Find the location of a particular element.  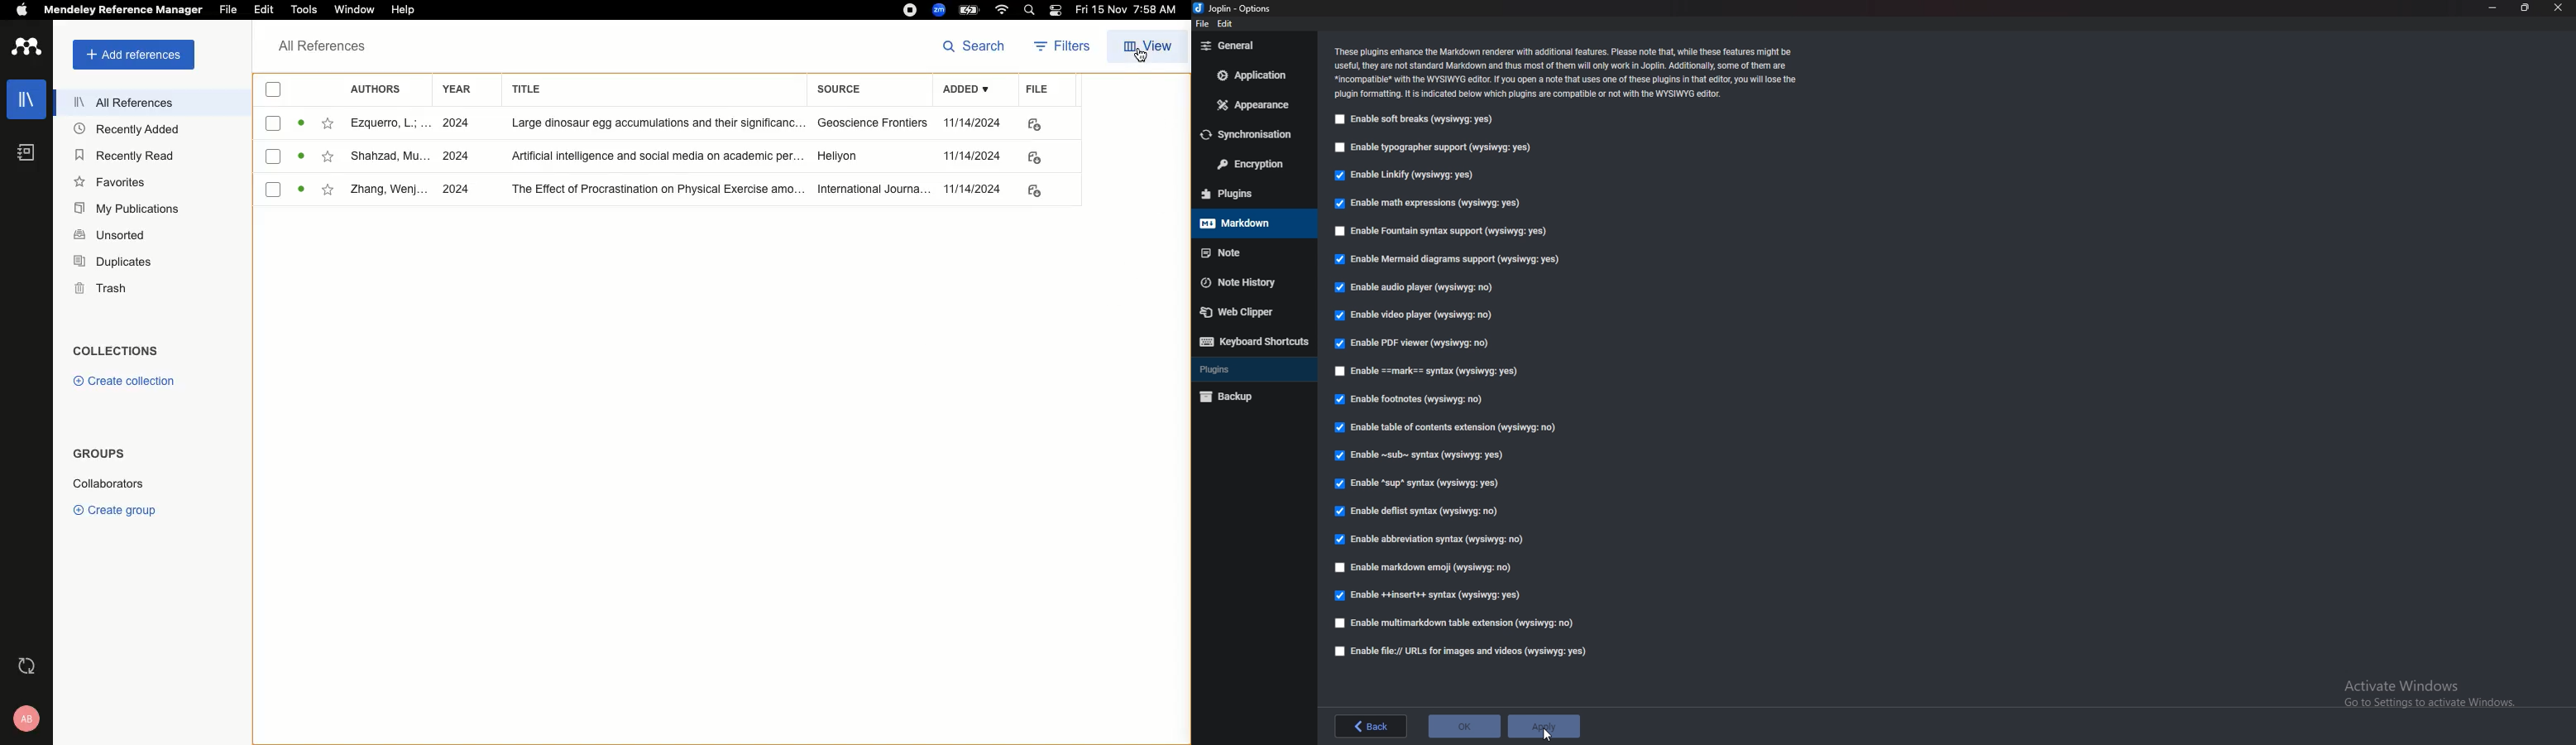

close is located at coordinates (2559, 8).